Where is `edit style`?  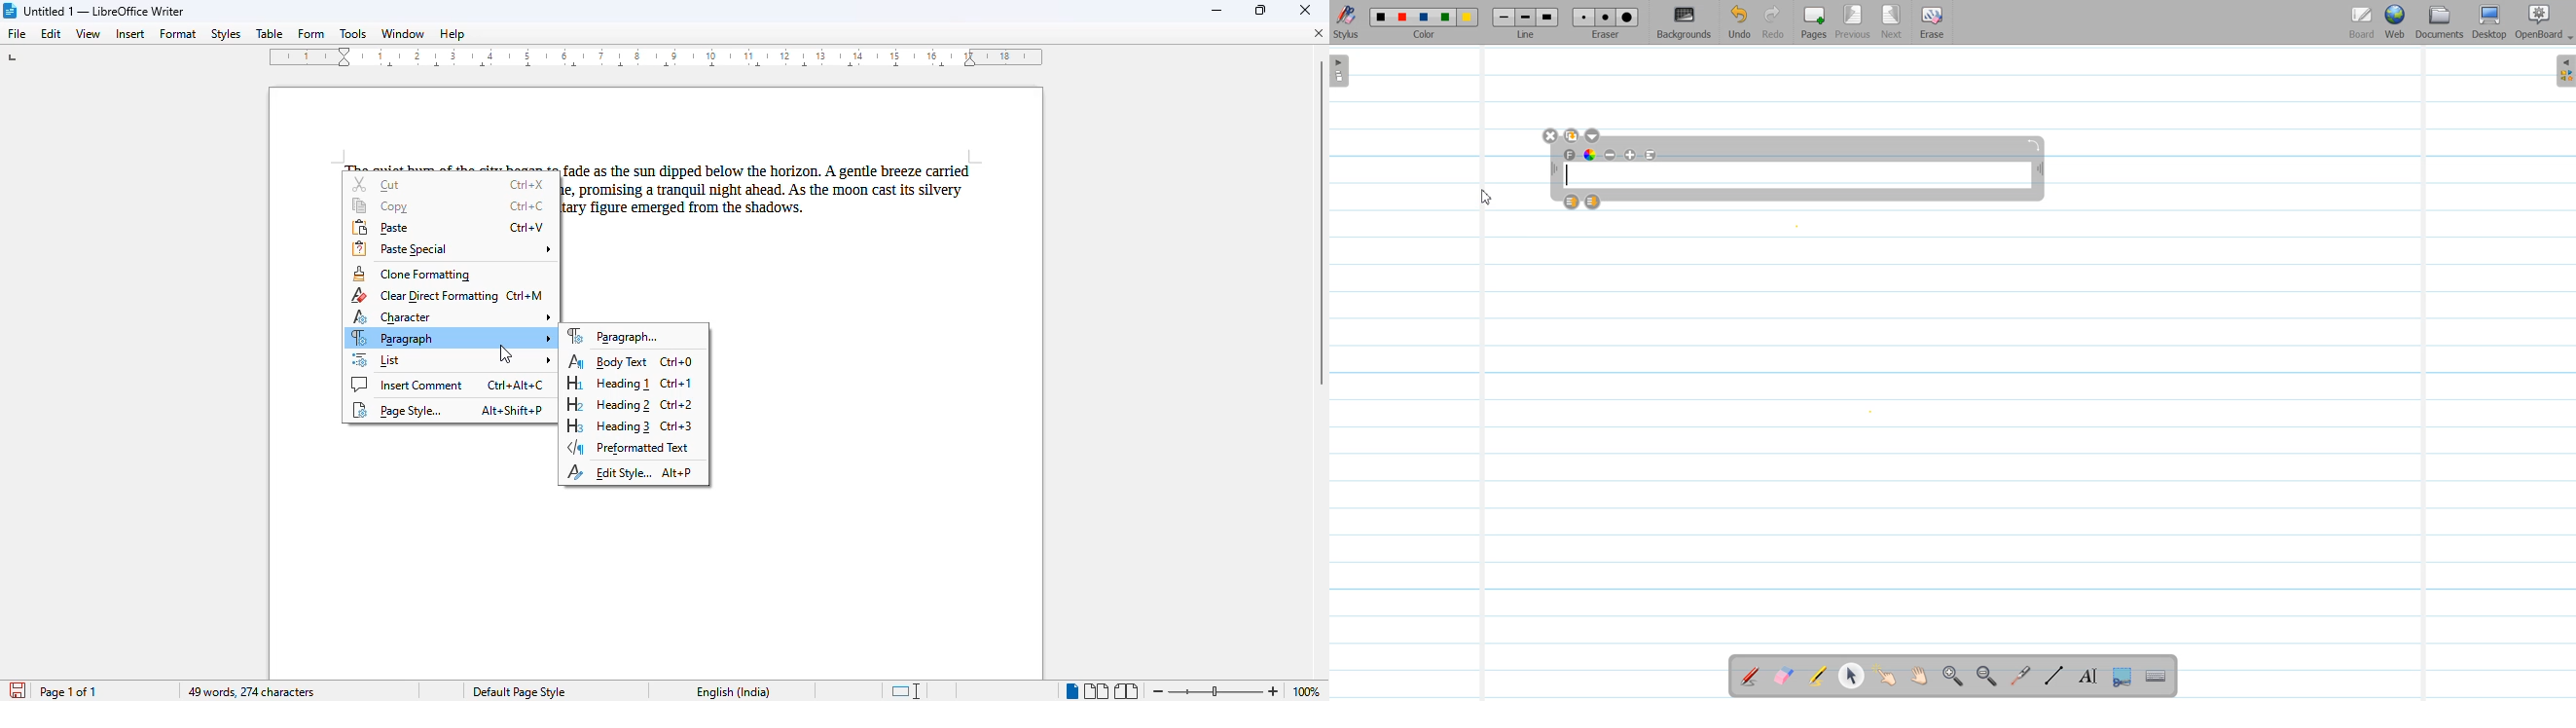 edit style is located at coordinates (630, 472).